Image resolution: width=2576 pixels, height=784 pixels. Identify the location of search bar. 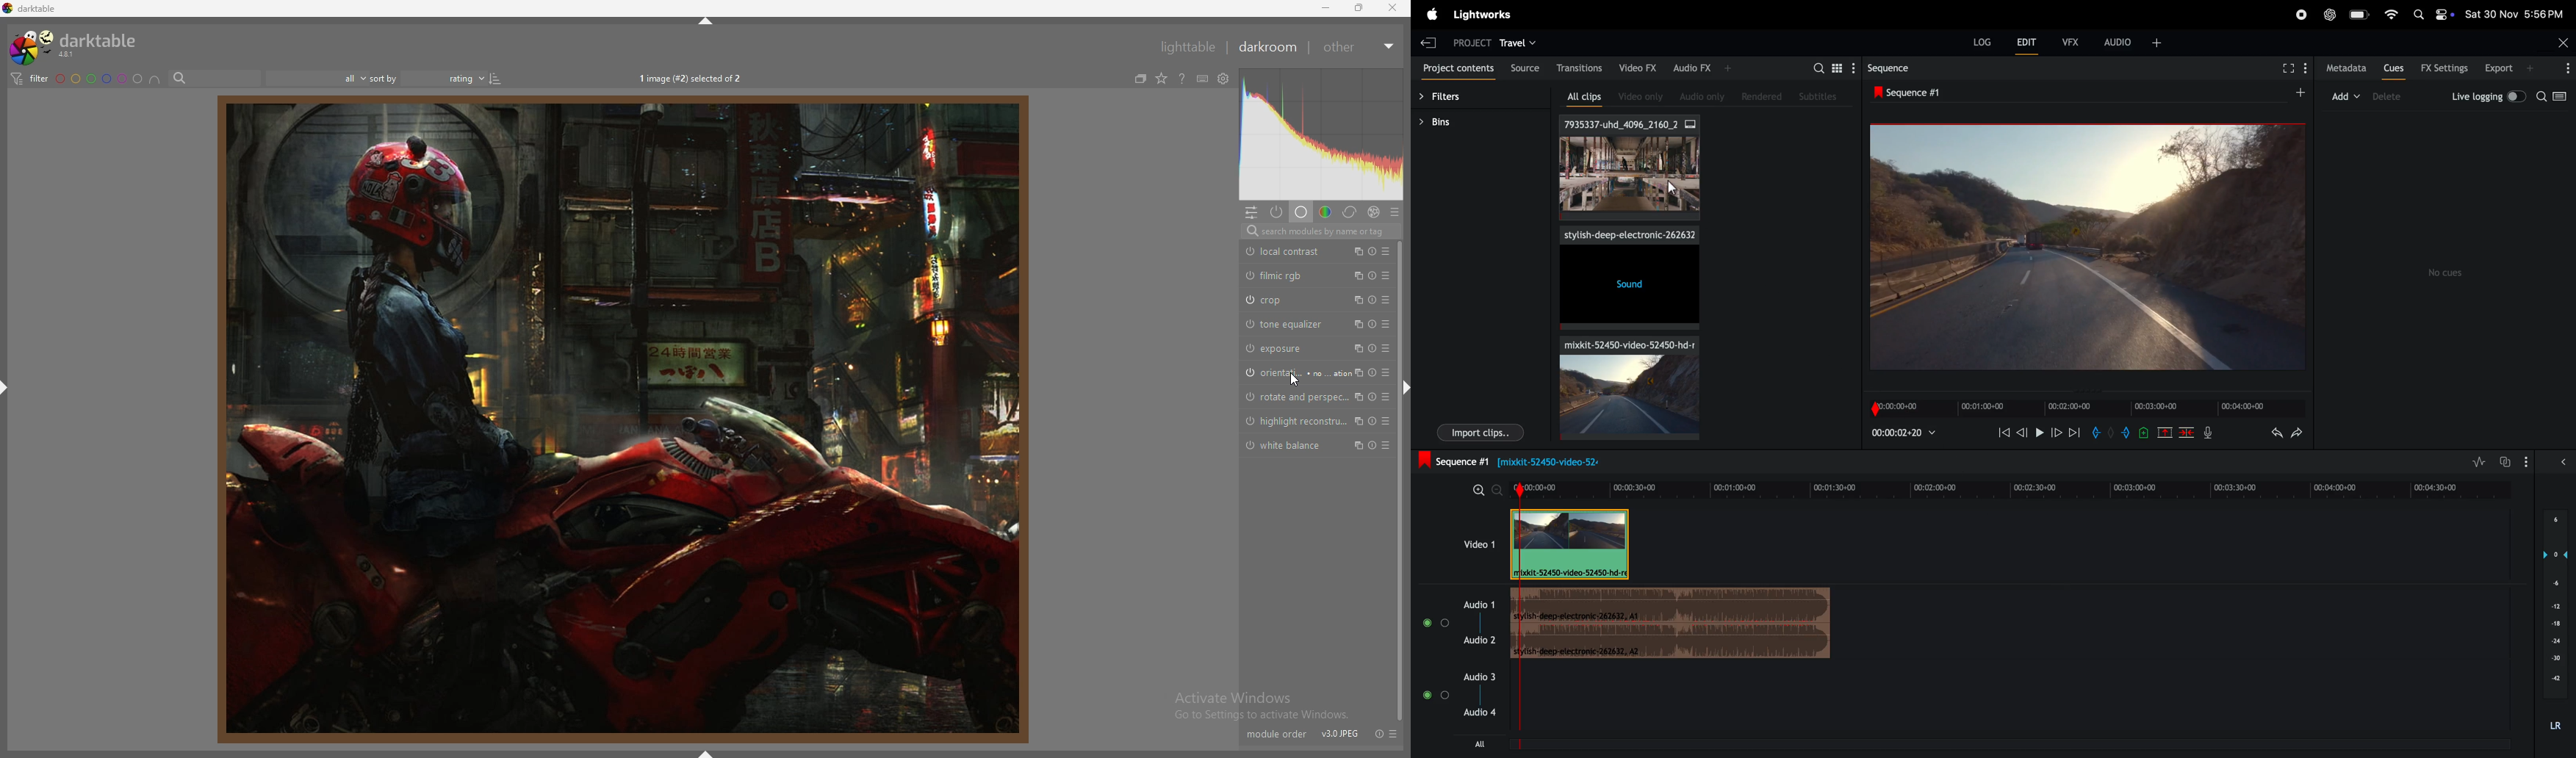
(217, 78).